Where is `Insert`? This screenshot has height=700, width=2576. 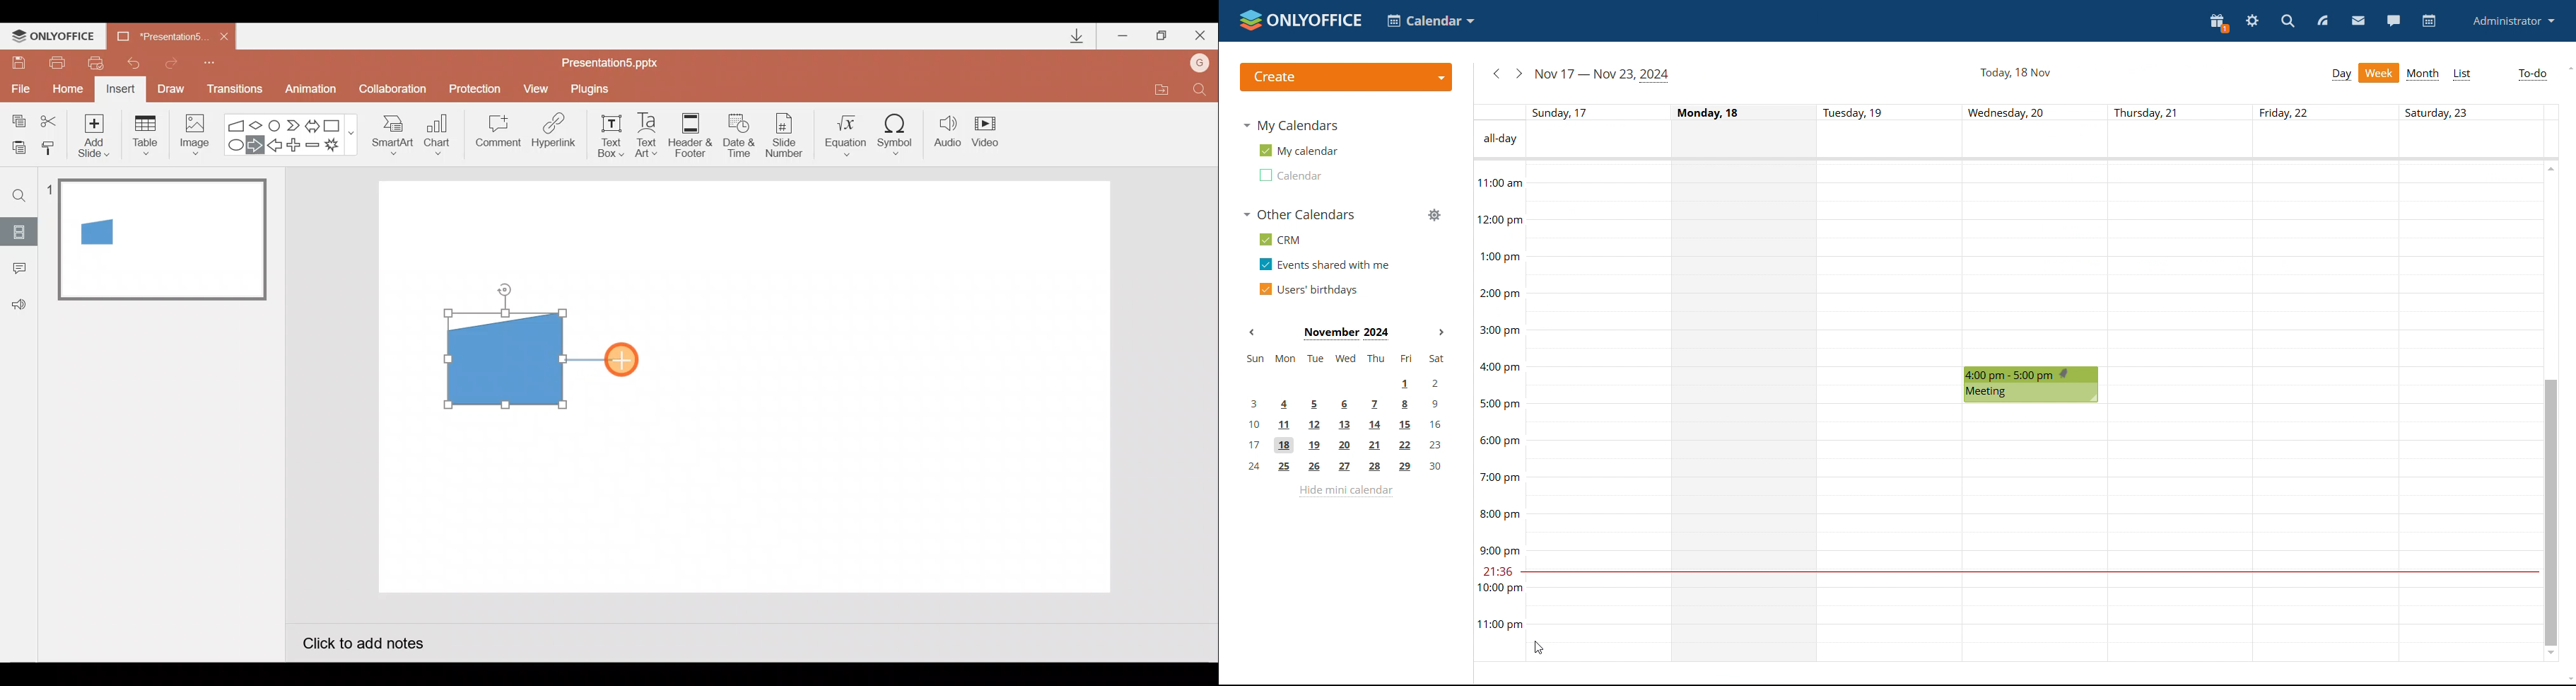
Insert is located at coordinates (119, 91).